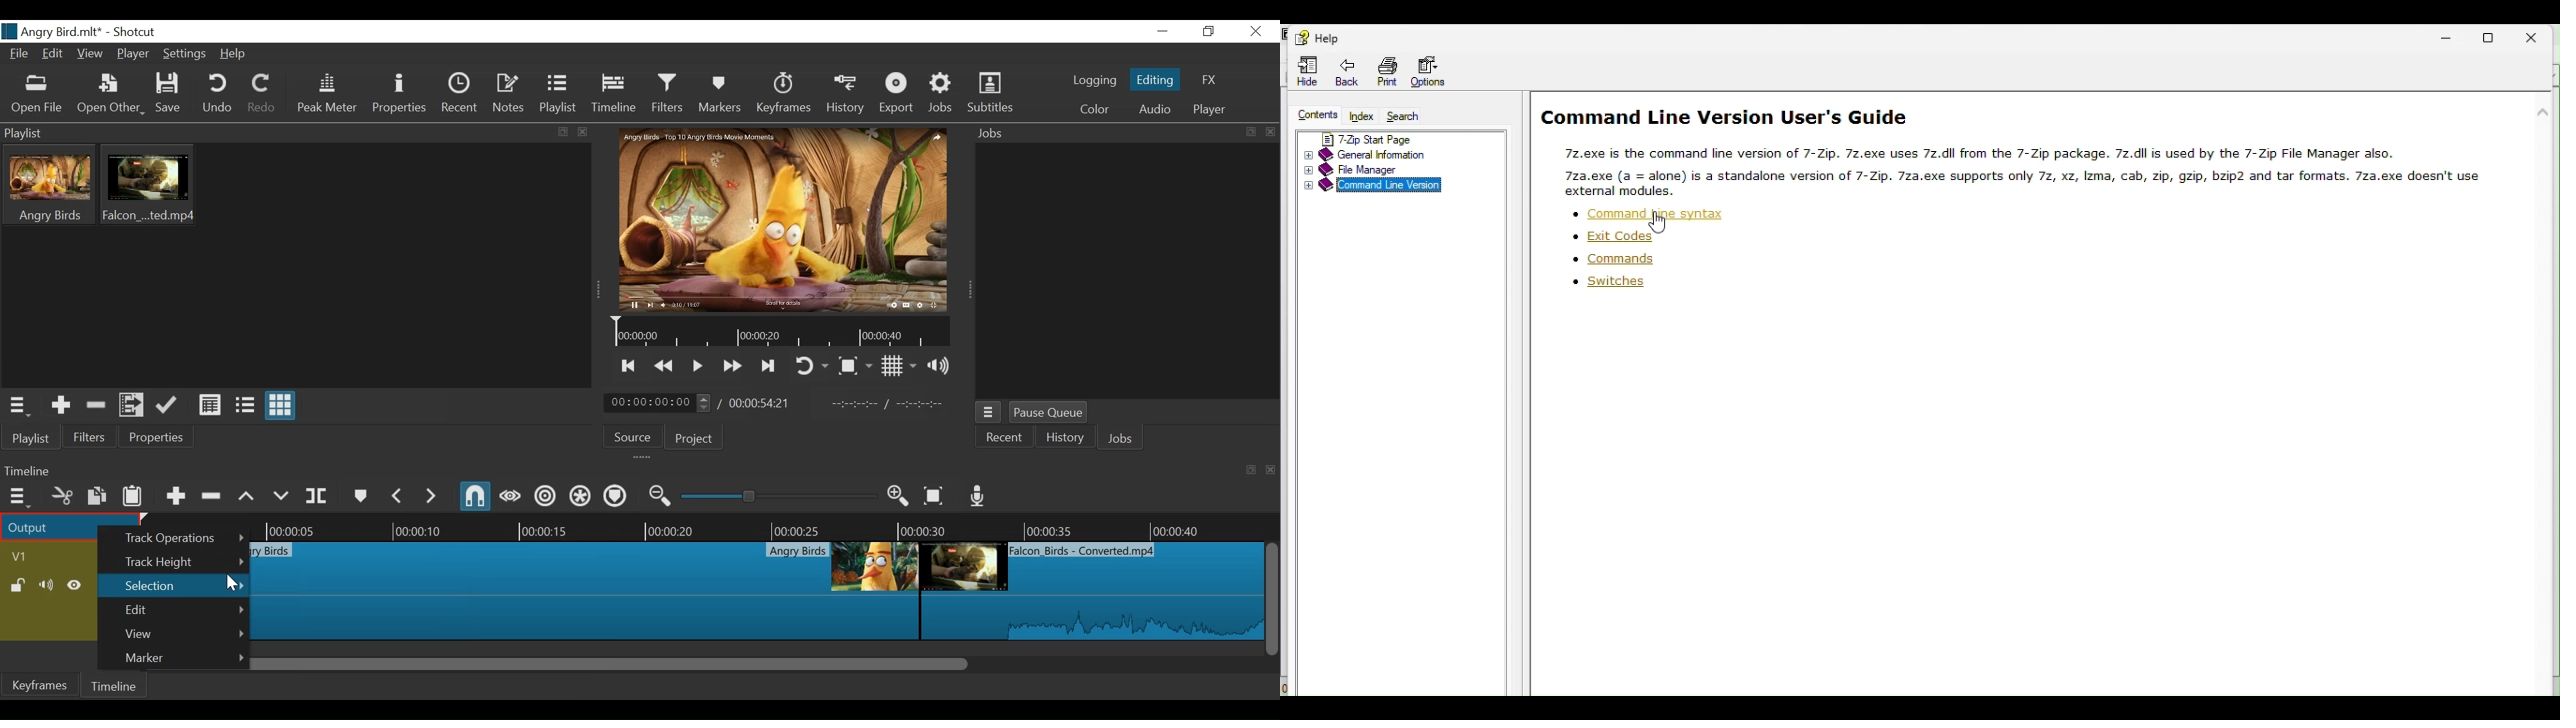 This screenshot has height=728, width=2576. Describe the element at coordinates (939, 367) in the screenshot. I see `Show volume control` at that location.